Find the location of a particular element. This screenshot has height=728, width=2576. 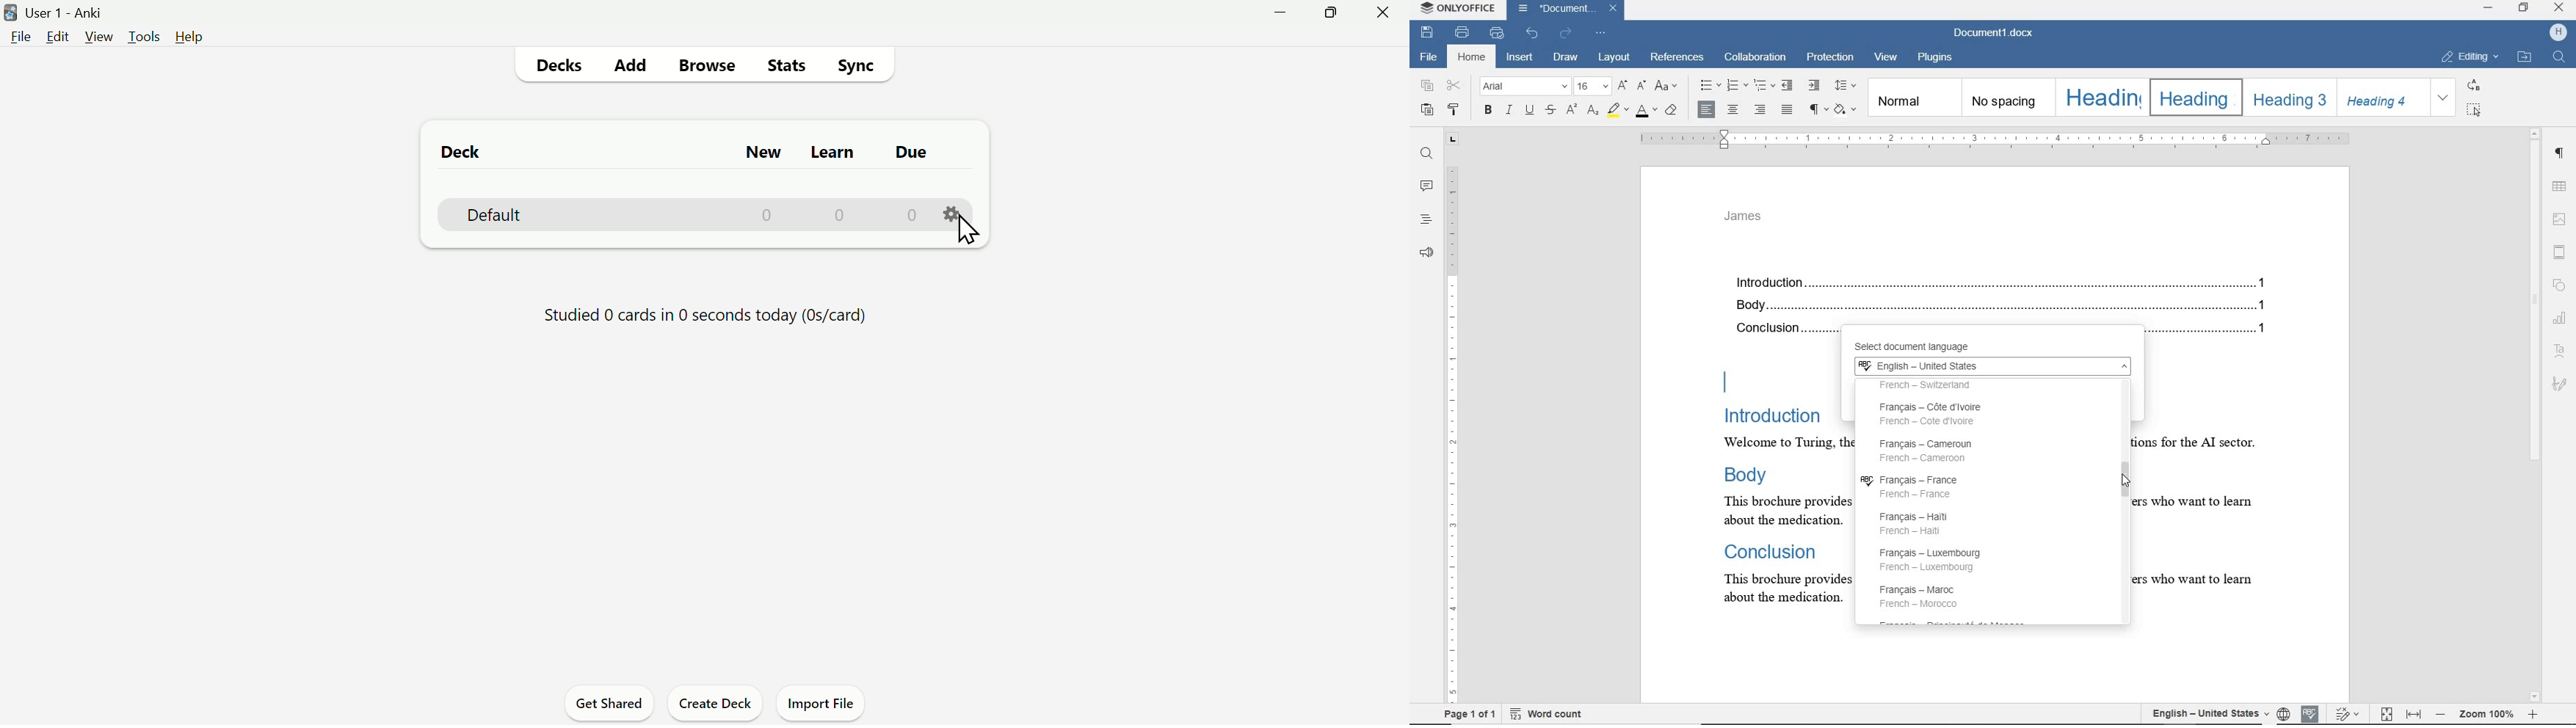

Text Art is located at coordinates (2561, 351).